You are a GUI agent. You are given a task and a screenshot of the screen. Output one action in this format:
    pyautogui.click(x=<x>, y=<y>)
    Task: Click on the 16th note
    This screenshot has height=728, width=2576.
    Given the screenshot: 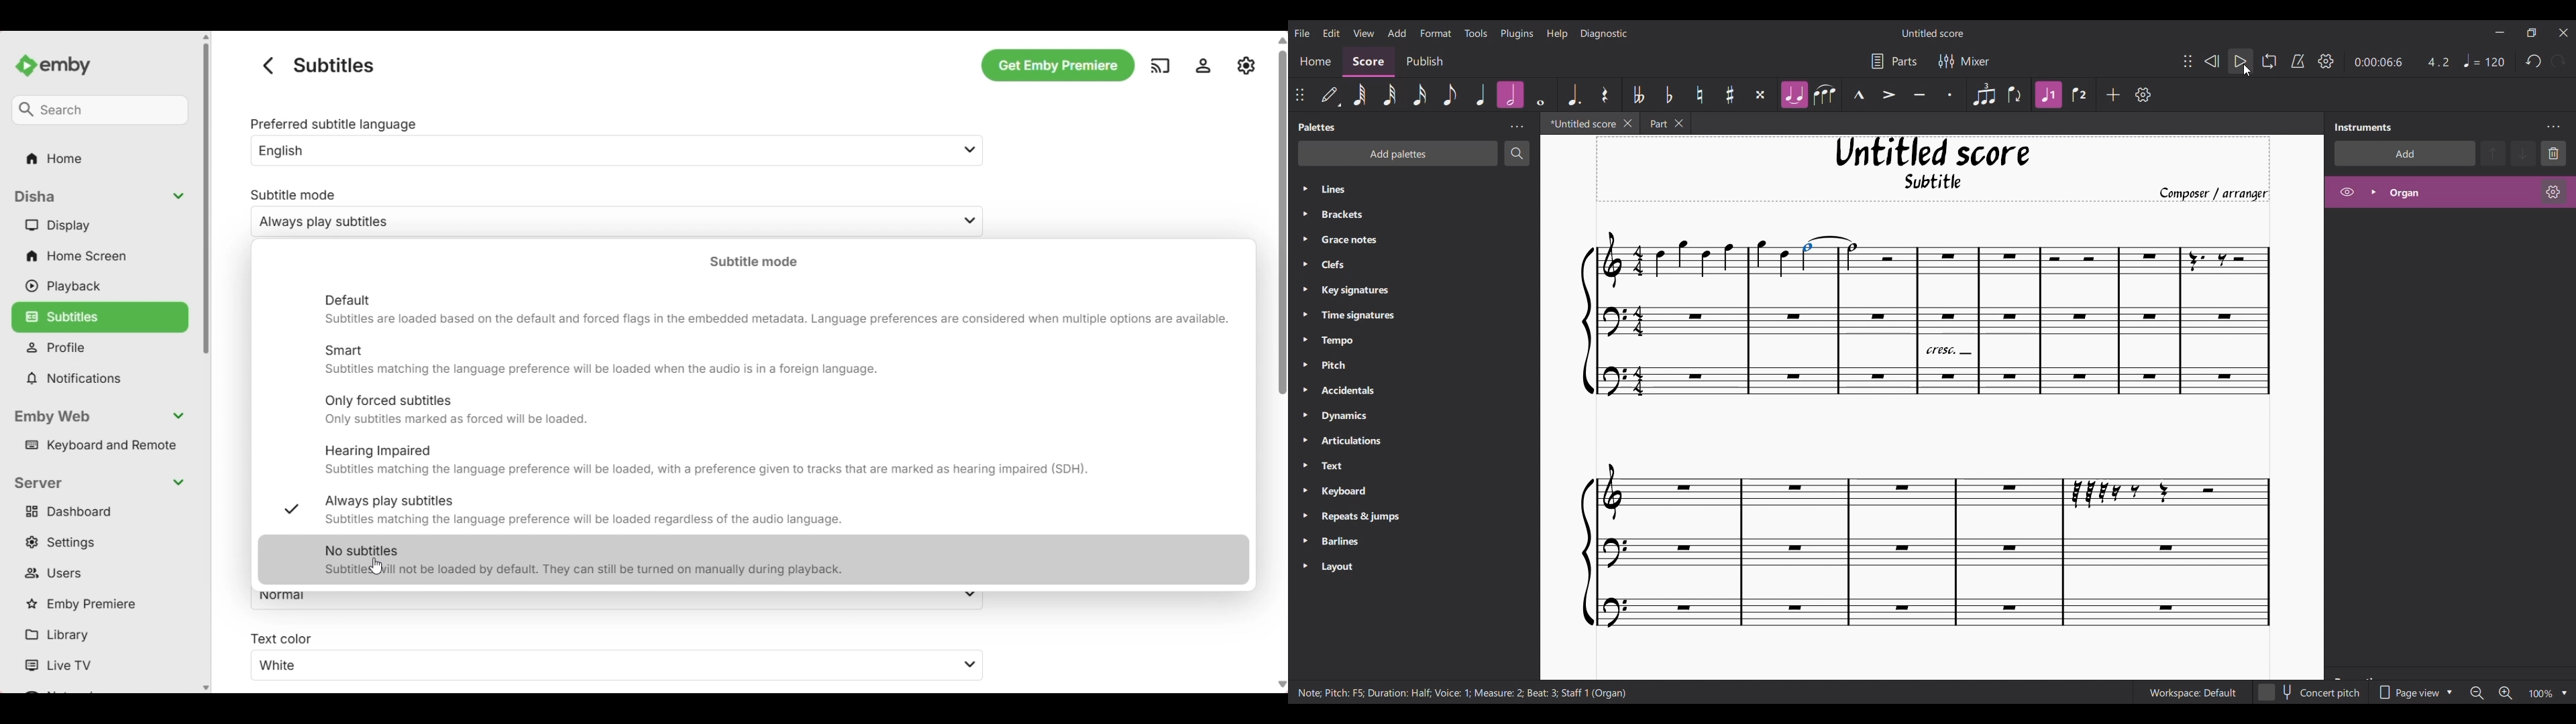 What is the action you would take?
    pyautogui.click(x=1419, y=95)
    